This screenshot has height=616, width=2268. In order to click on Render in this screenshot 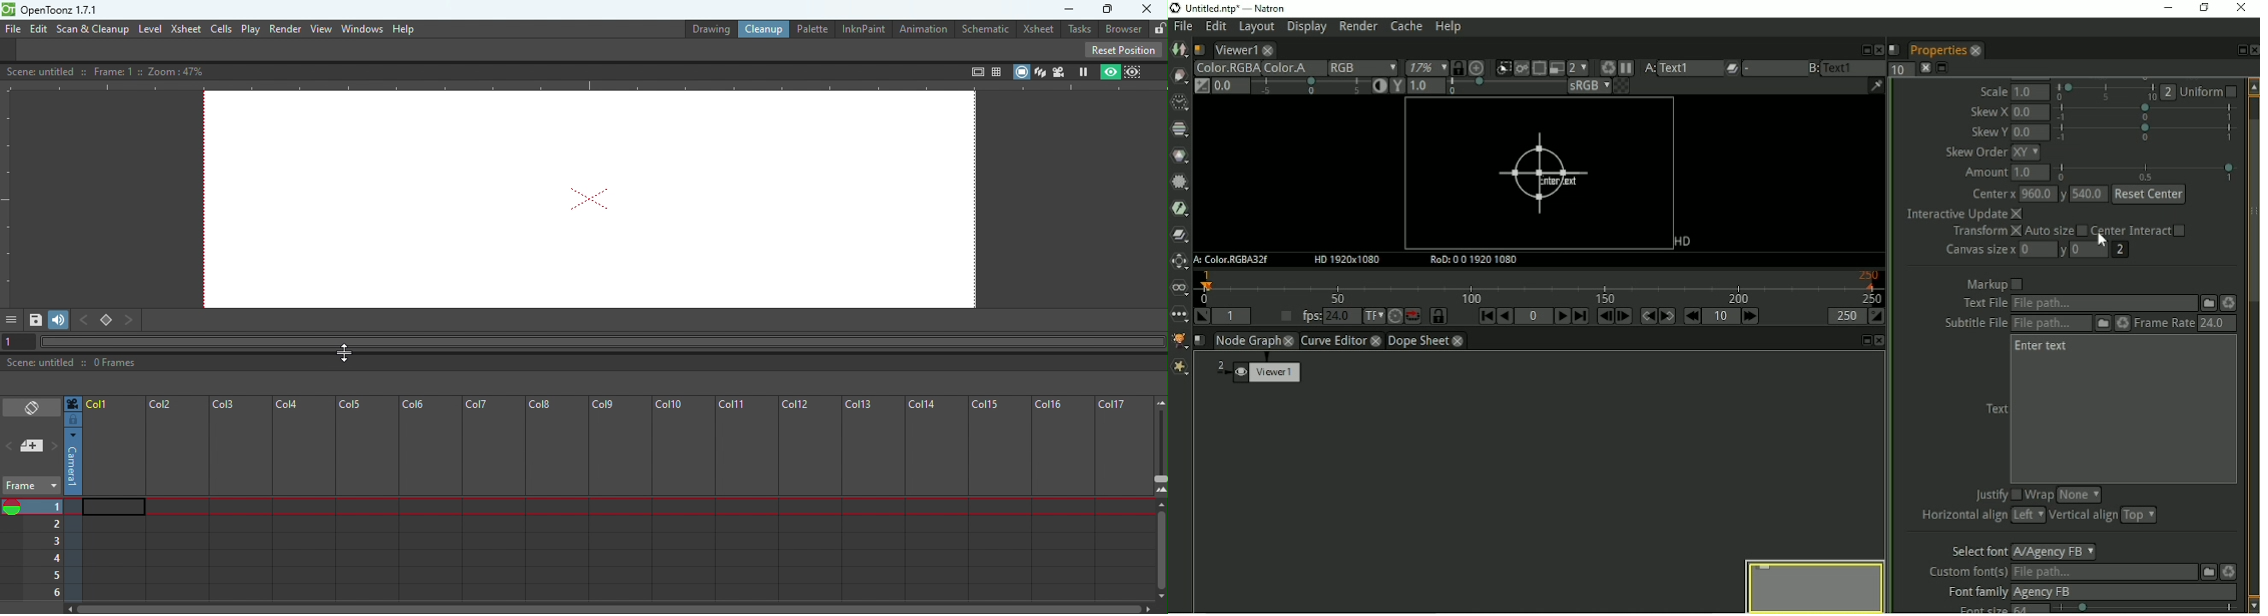, I will do `click(283, 28)`.